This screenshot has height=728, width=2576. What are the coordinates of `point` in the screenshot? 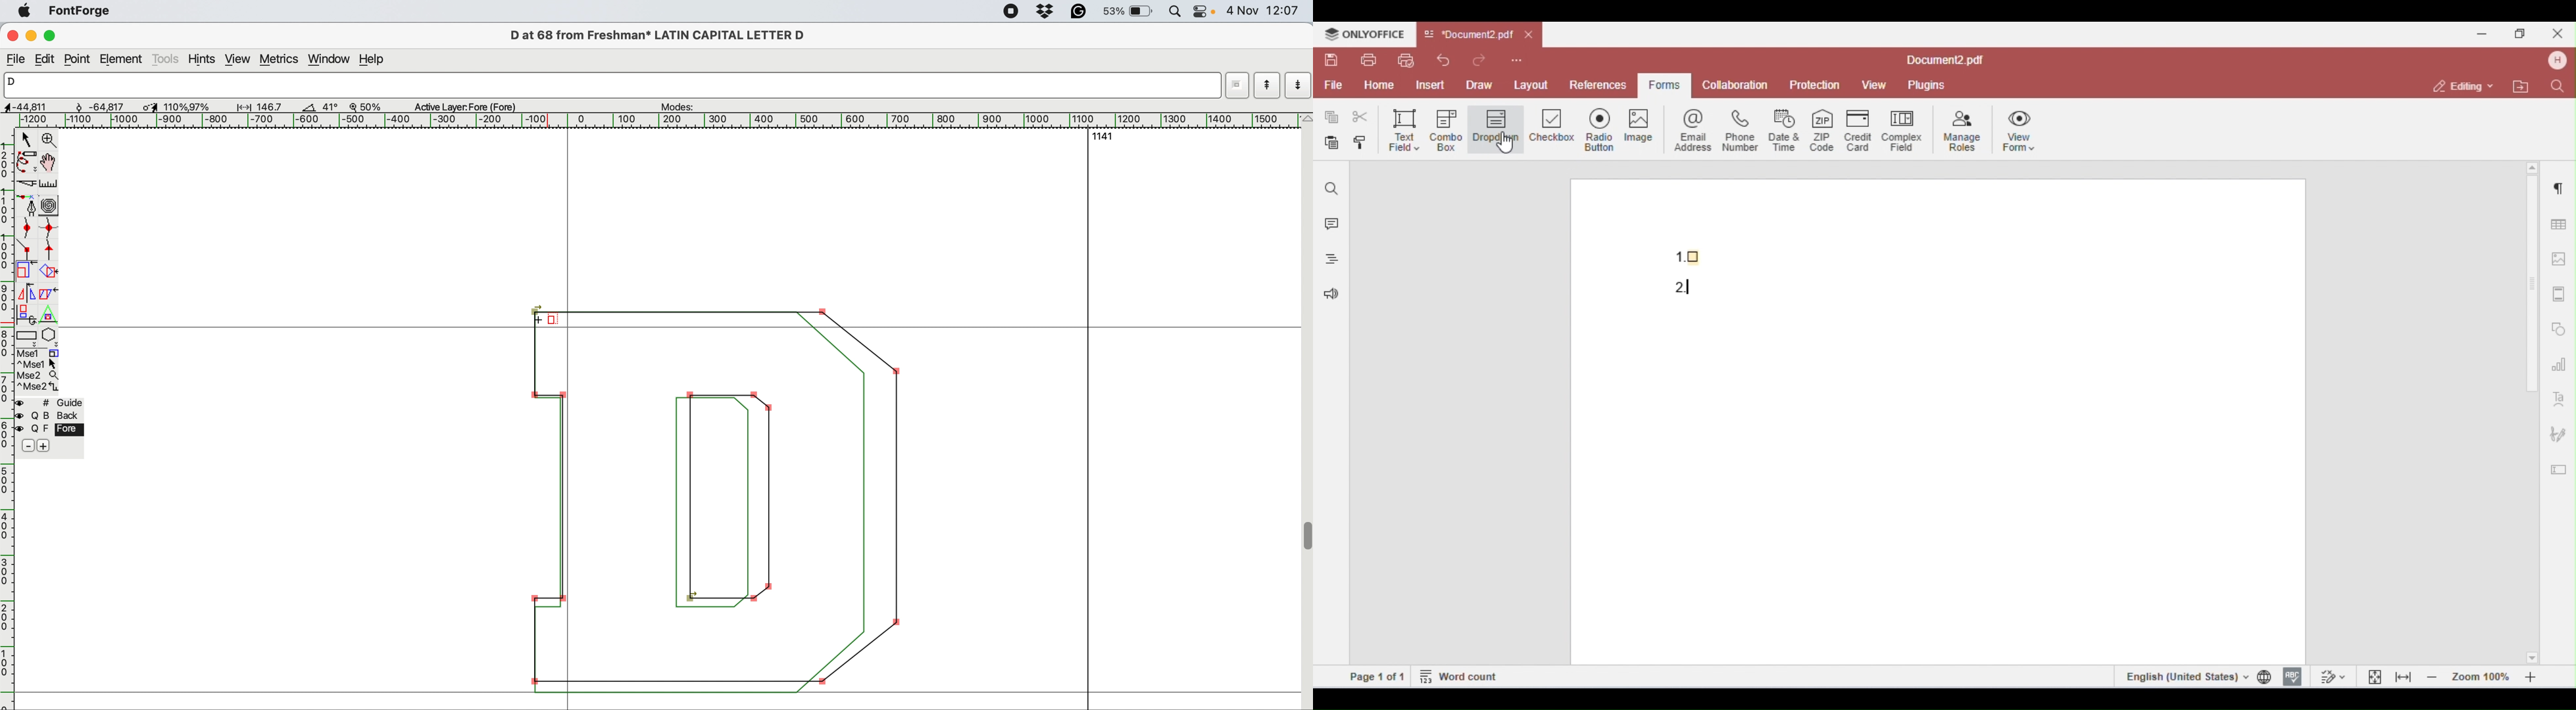 It's located at (78, 59).